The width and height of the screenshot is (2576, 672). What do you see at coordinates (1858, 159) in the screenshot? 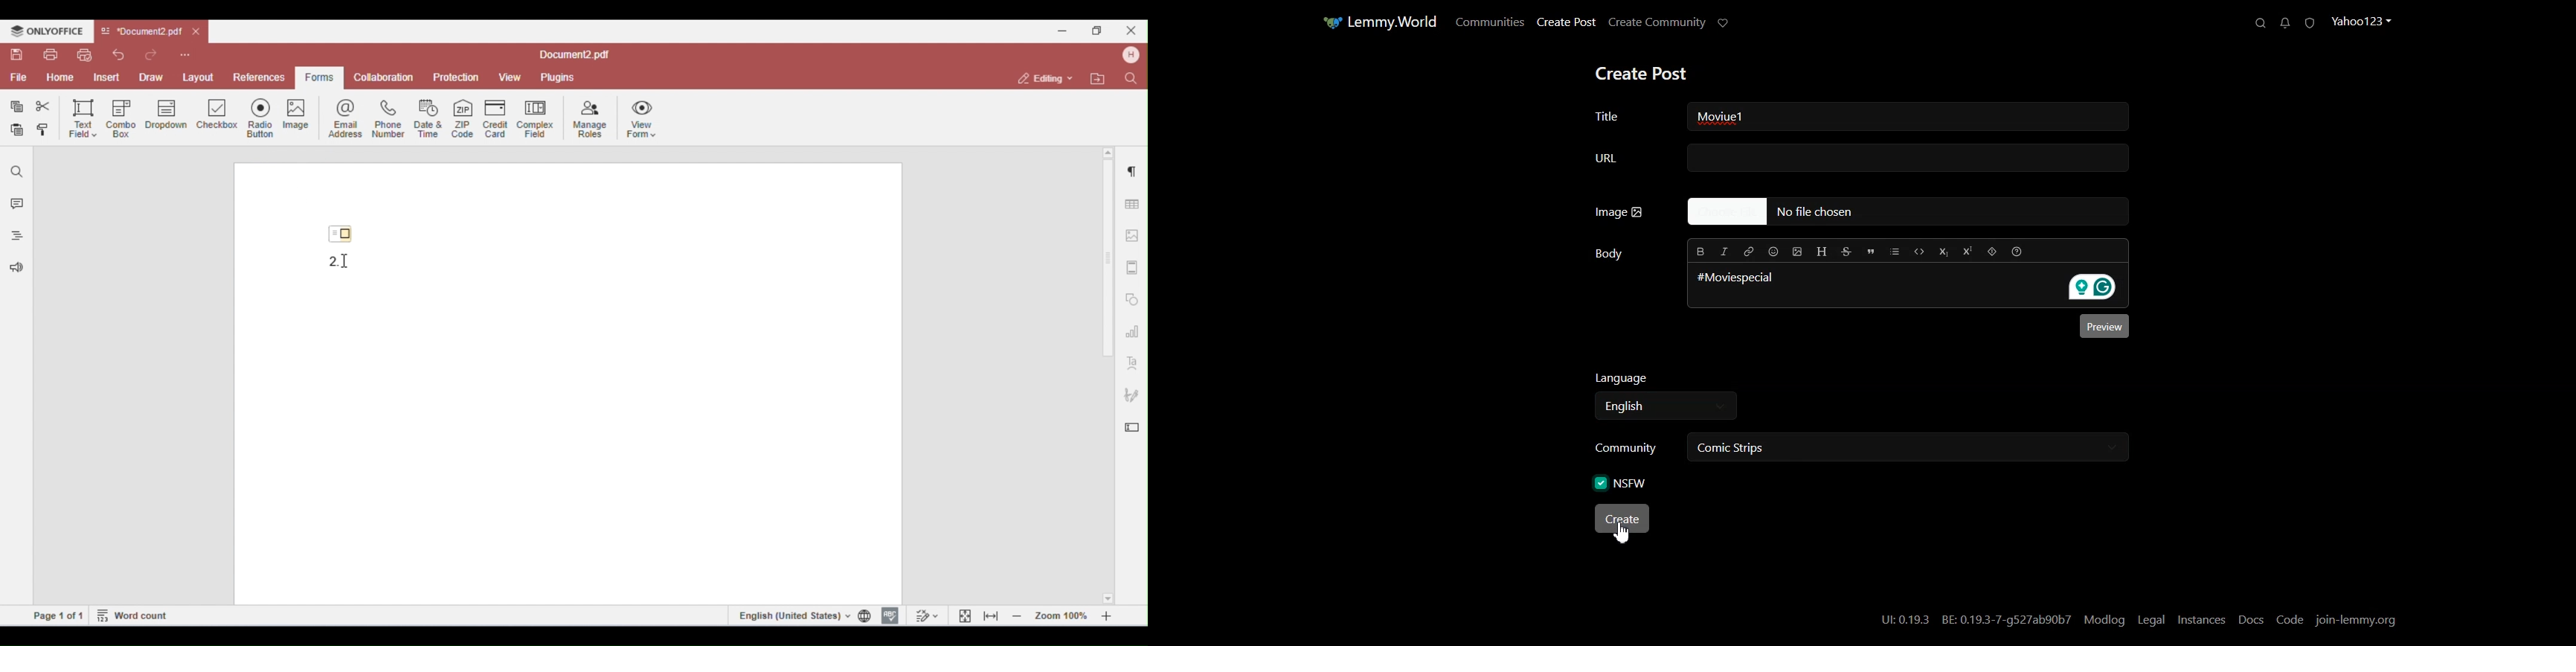
I see `URL` at bounding box center [1858, 159].